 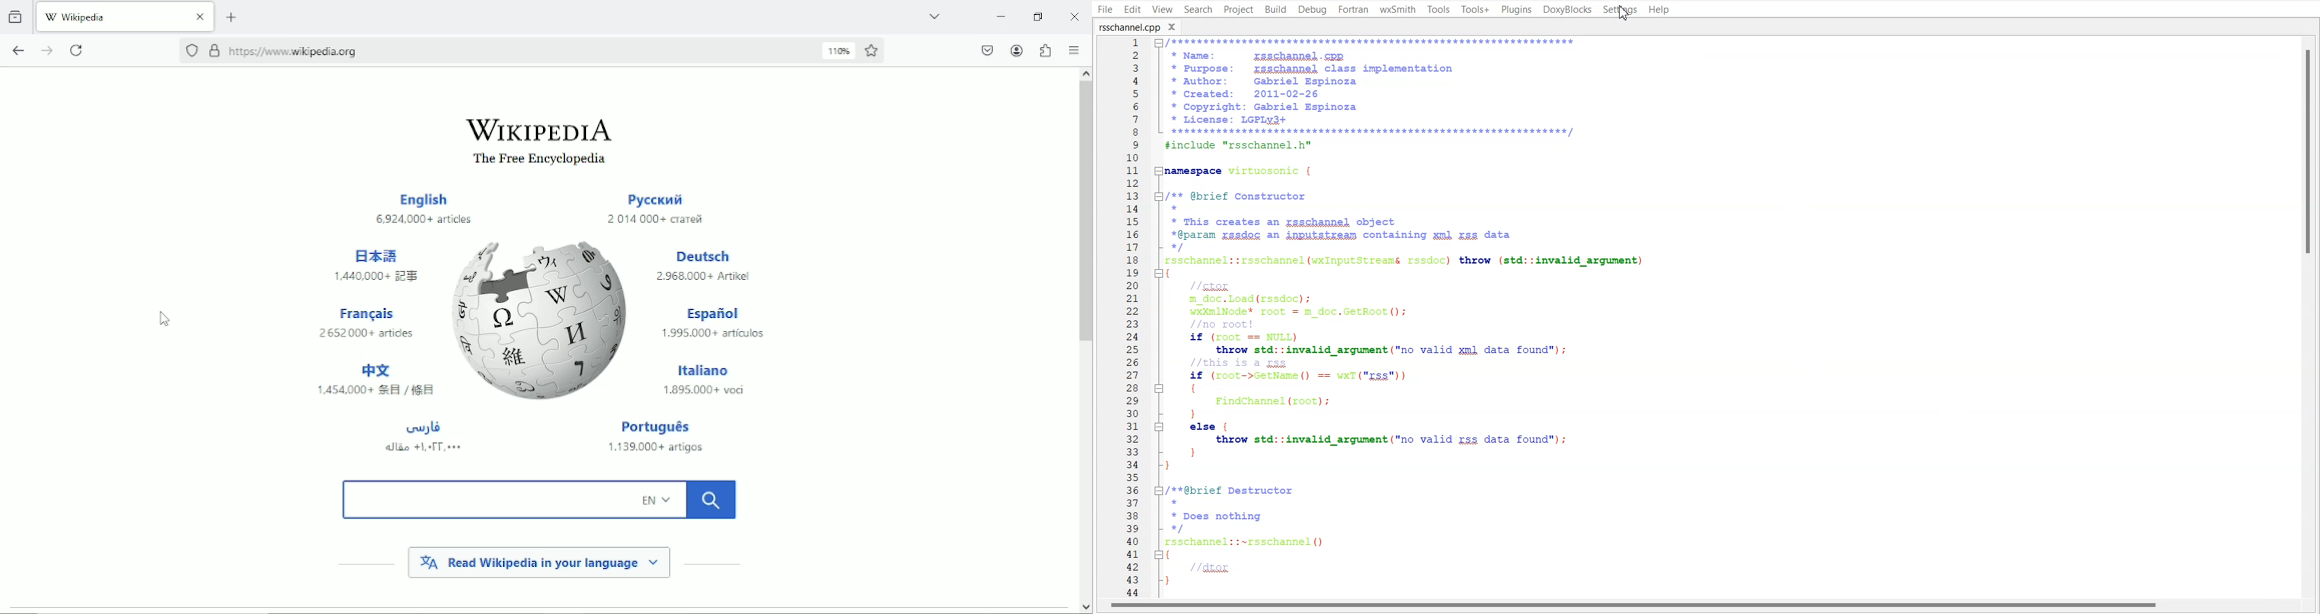 What do you see at coordinates (214, 50) in the screenshot?
I see `verified by DigiCert Inc` at bounding box center [214, 50].